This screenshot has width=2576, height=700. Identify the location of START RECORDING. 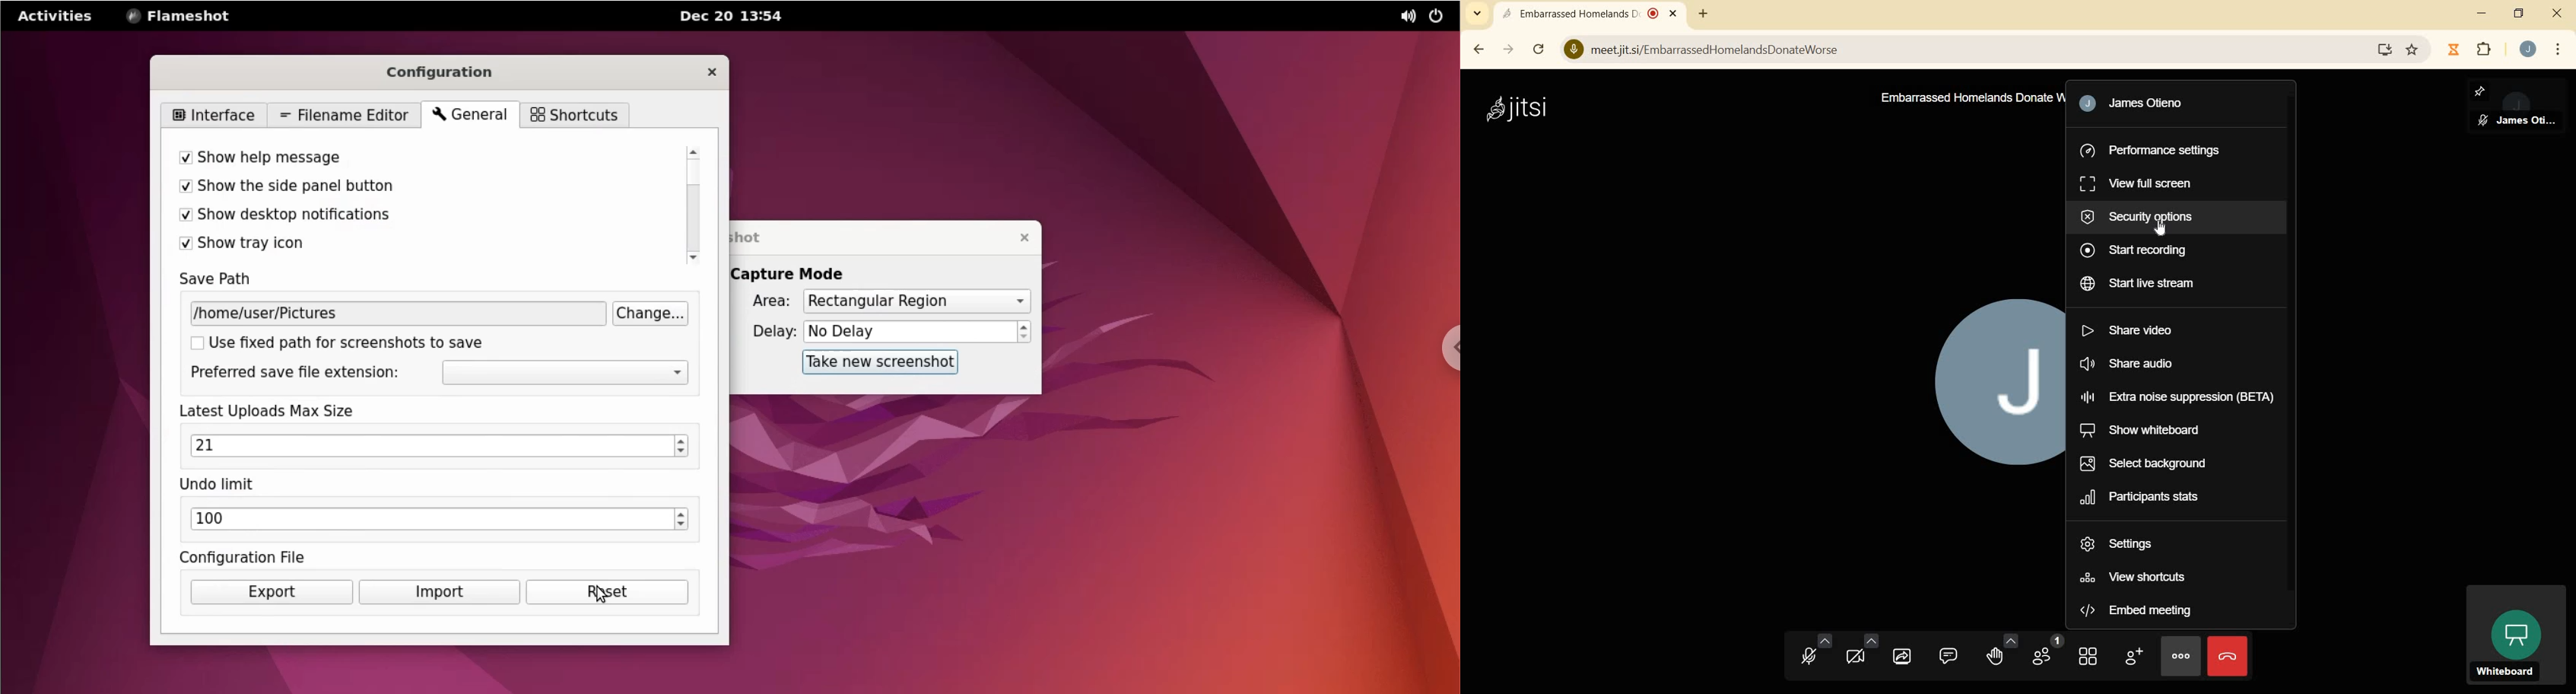
(2149, 250).